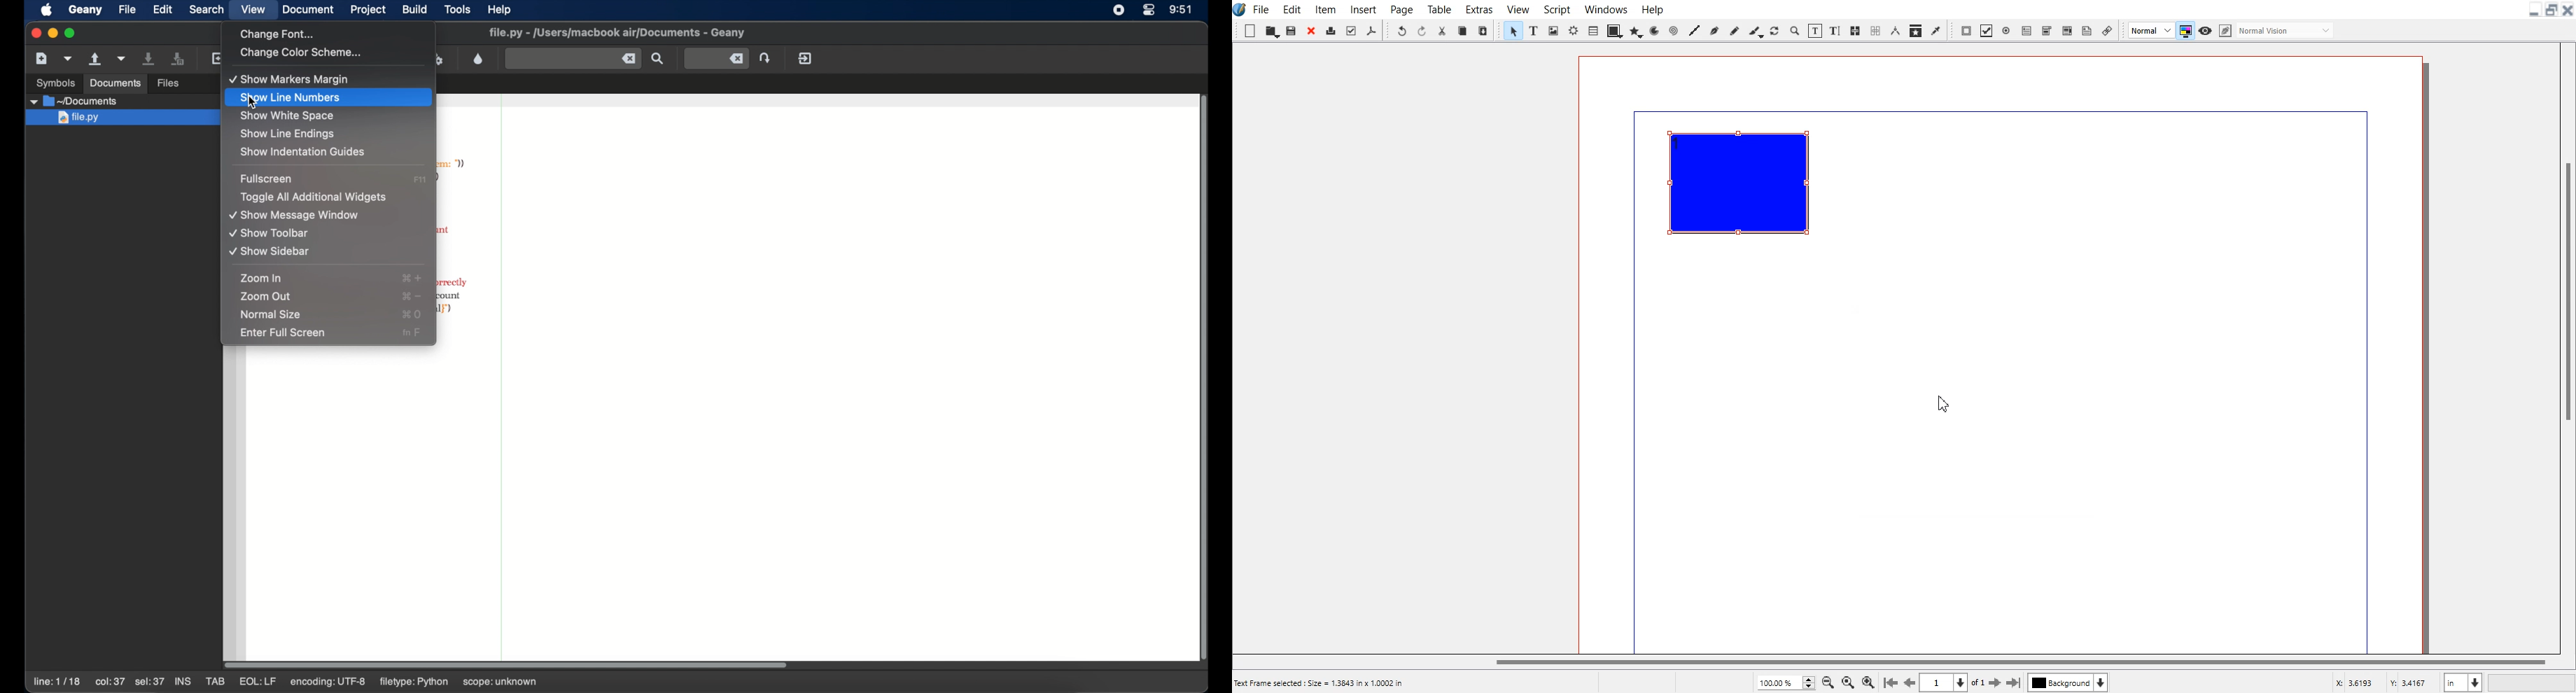  Describe the element at coordinates (500, 10) in the screenshot. I see `help` at that location.